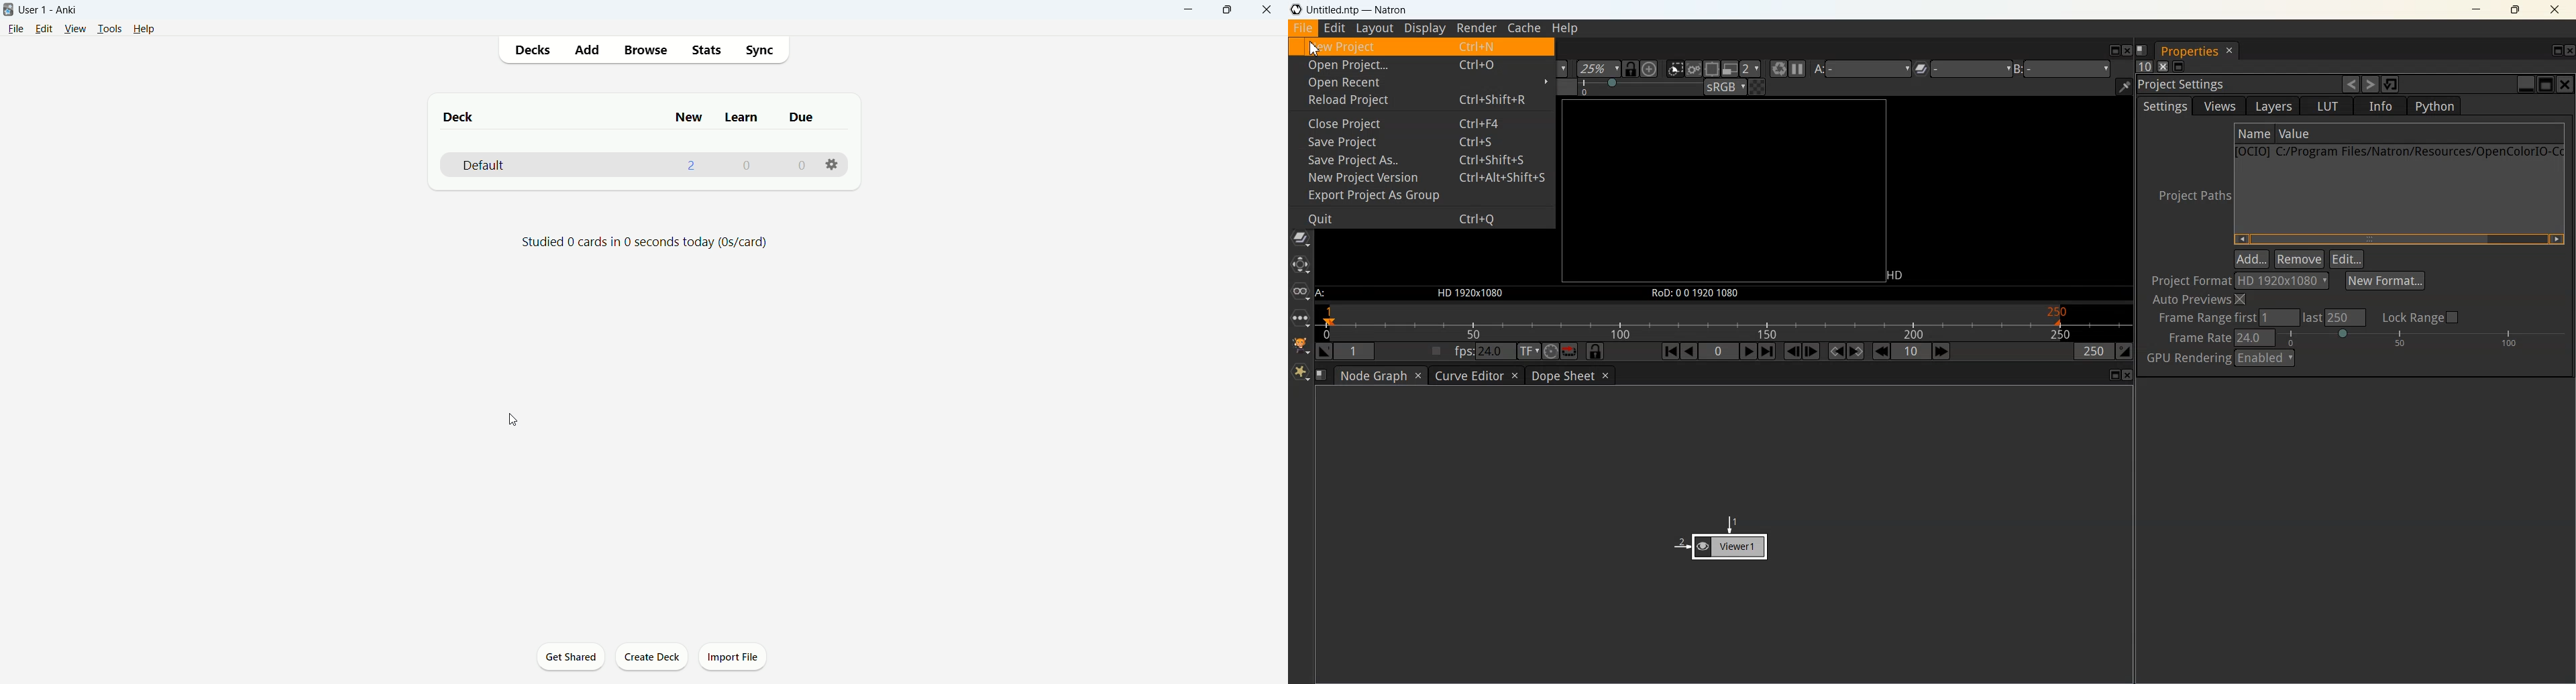 The image size is (2576, 700). I want to click on HD 1920x1080, so click(1473, 294).